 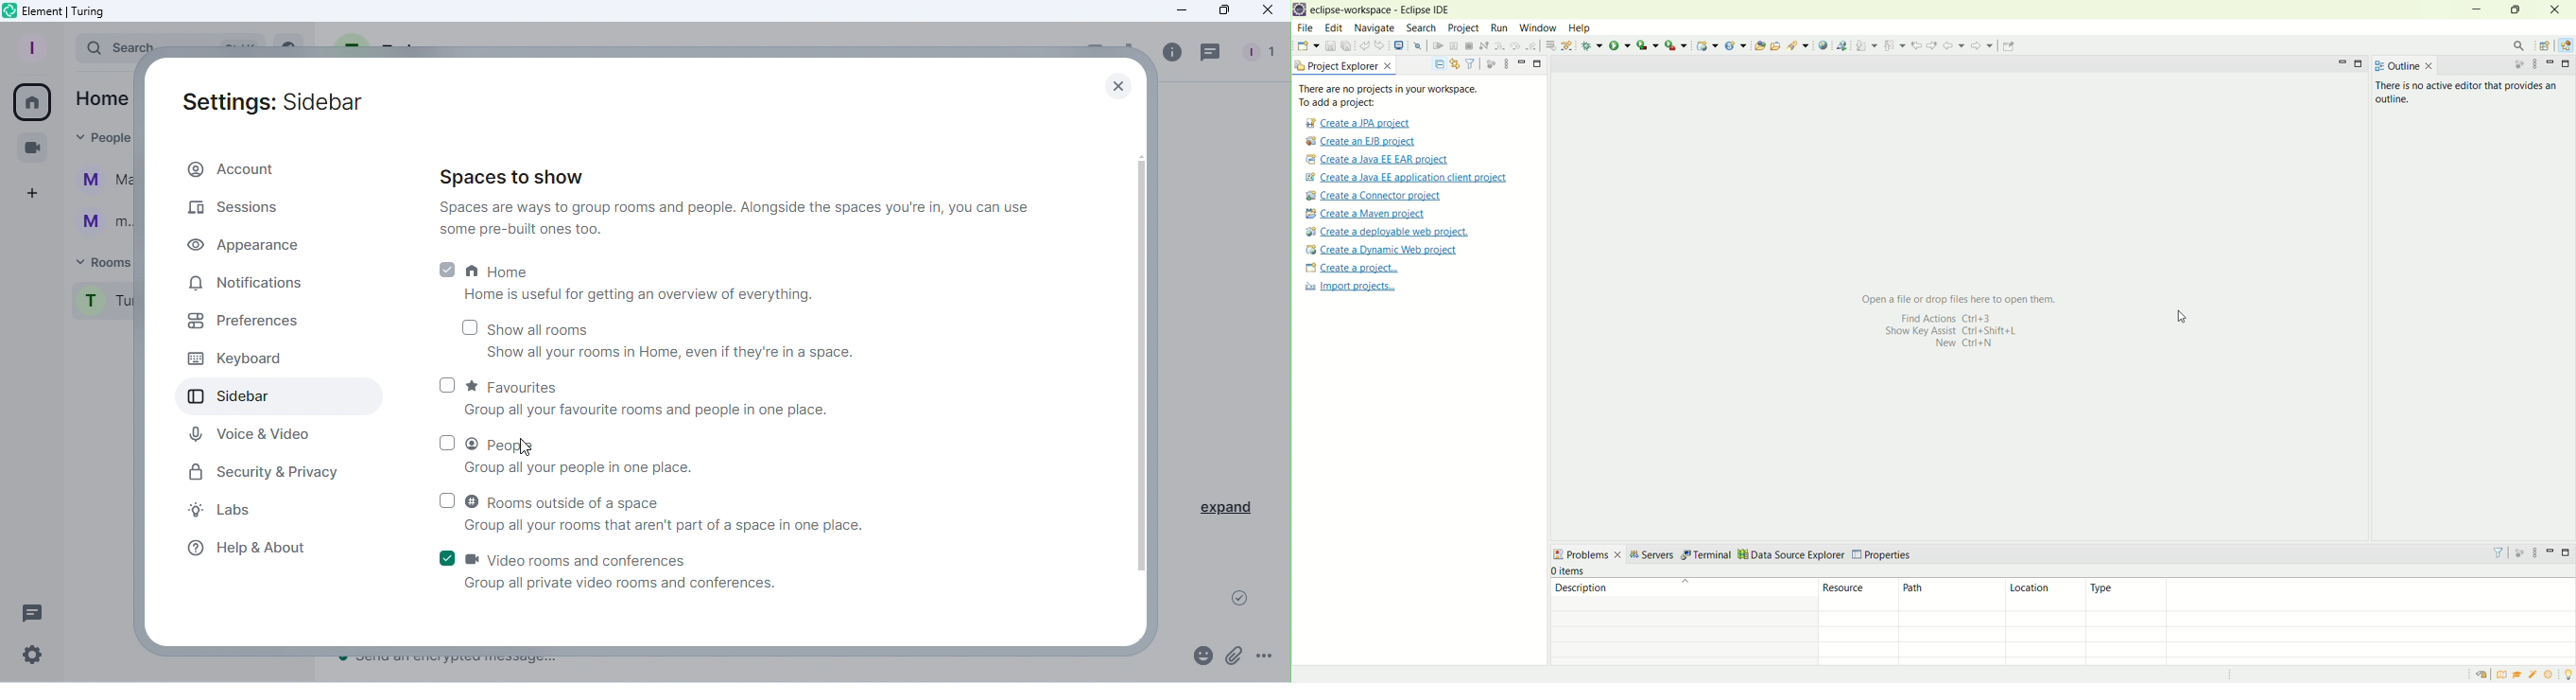 What do you see at coordinates (1382, 251) in the screenshot?
I see `create a dynamic web project` at bounding box center [1382, 251].